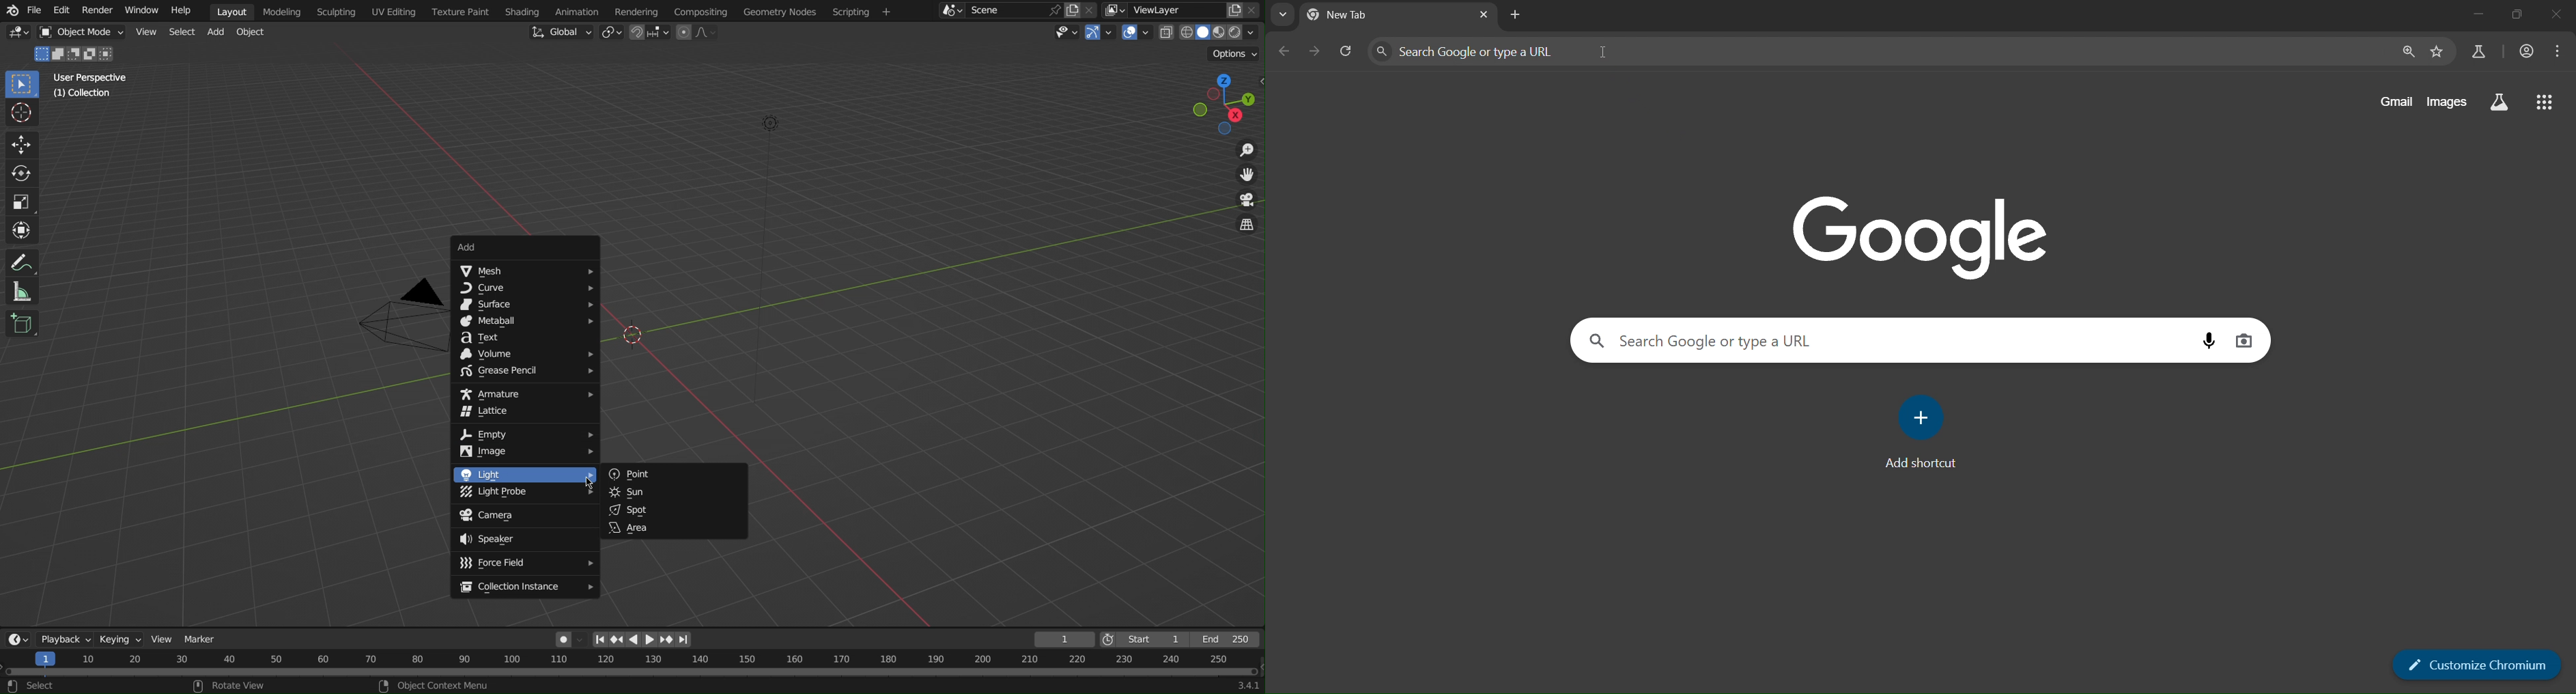  I want to click on Metabal, so click(525, 322).